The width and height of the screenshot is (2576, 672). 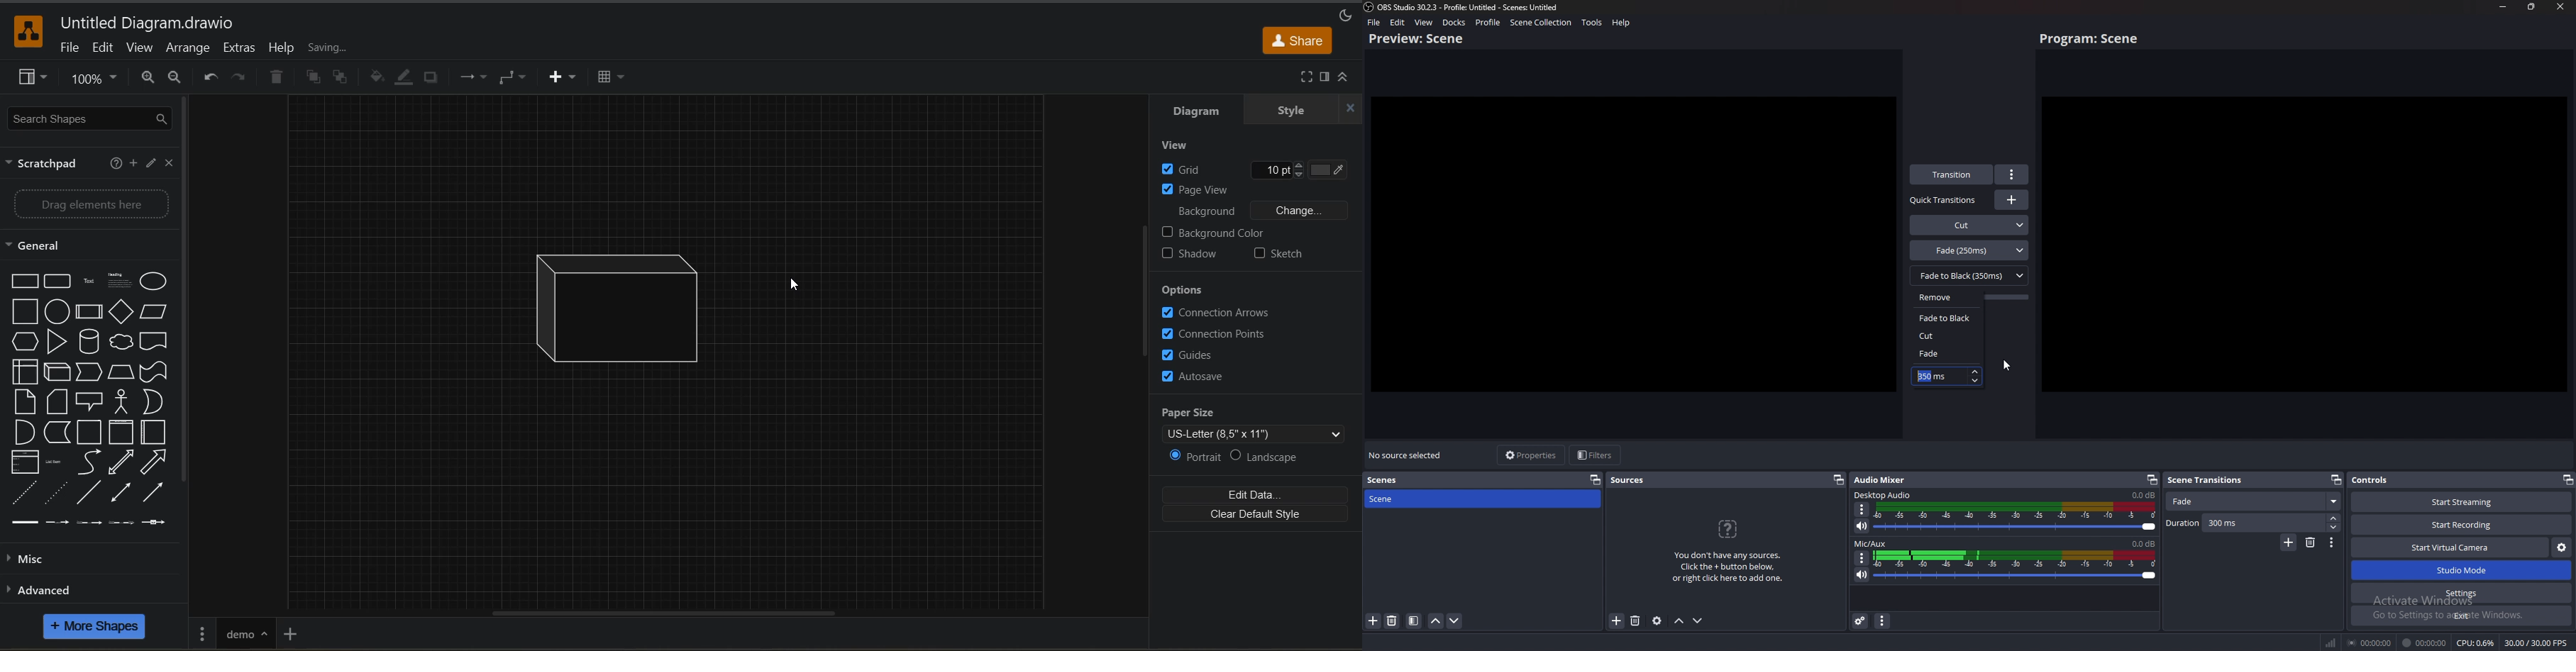 I want to click on to front, so click(x=314, y=79).